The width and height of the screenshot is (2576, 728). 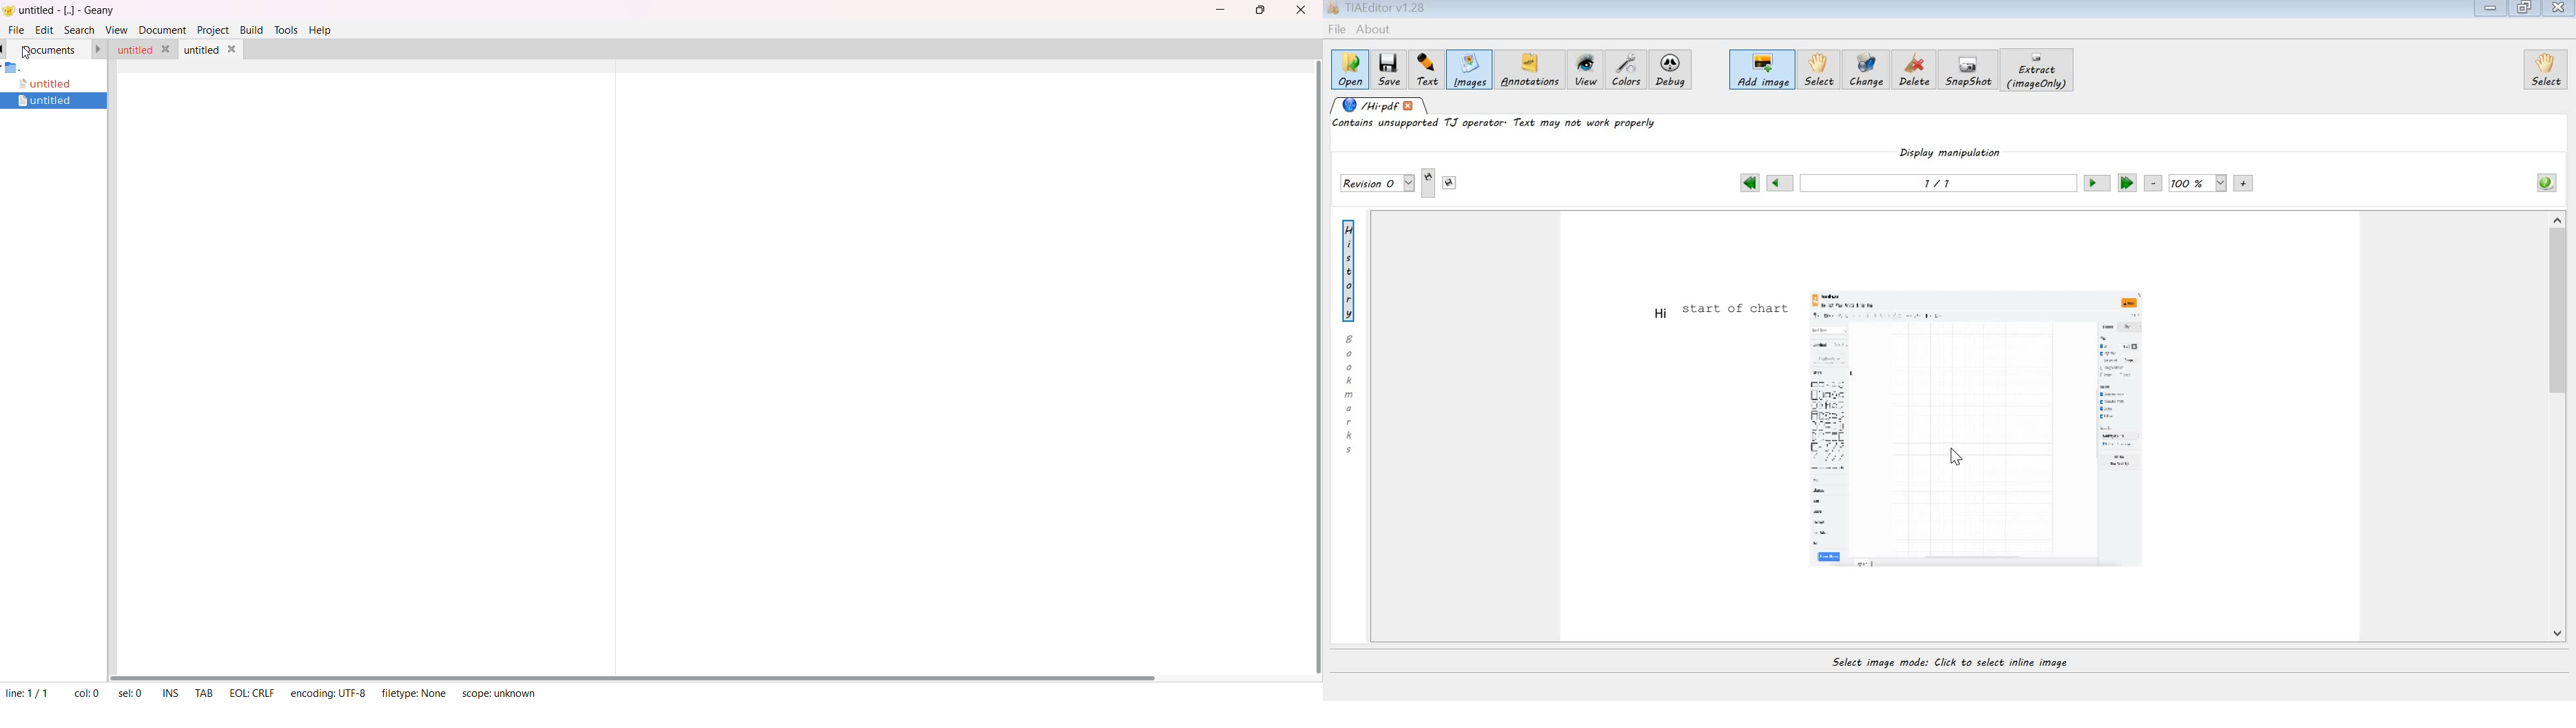 I want to click on filetype: None, so click(x=411, y=693).